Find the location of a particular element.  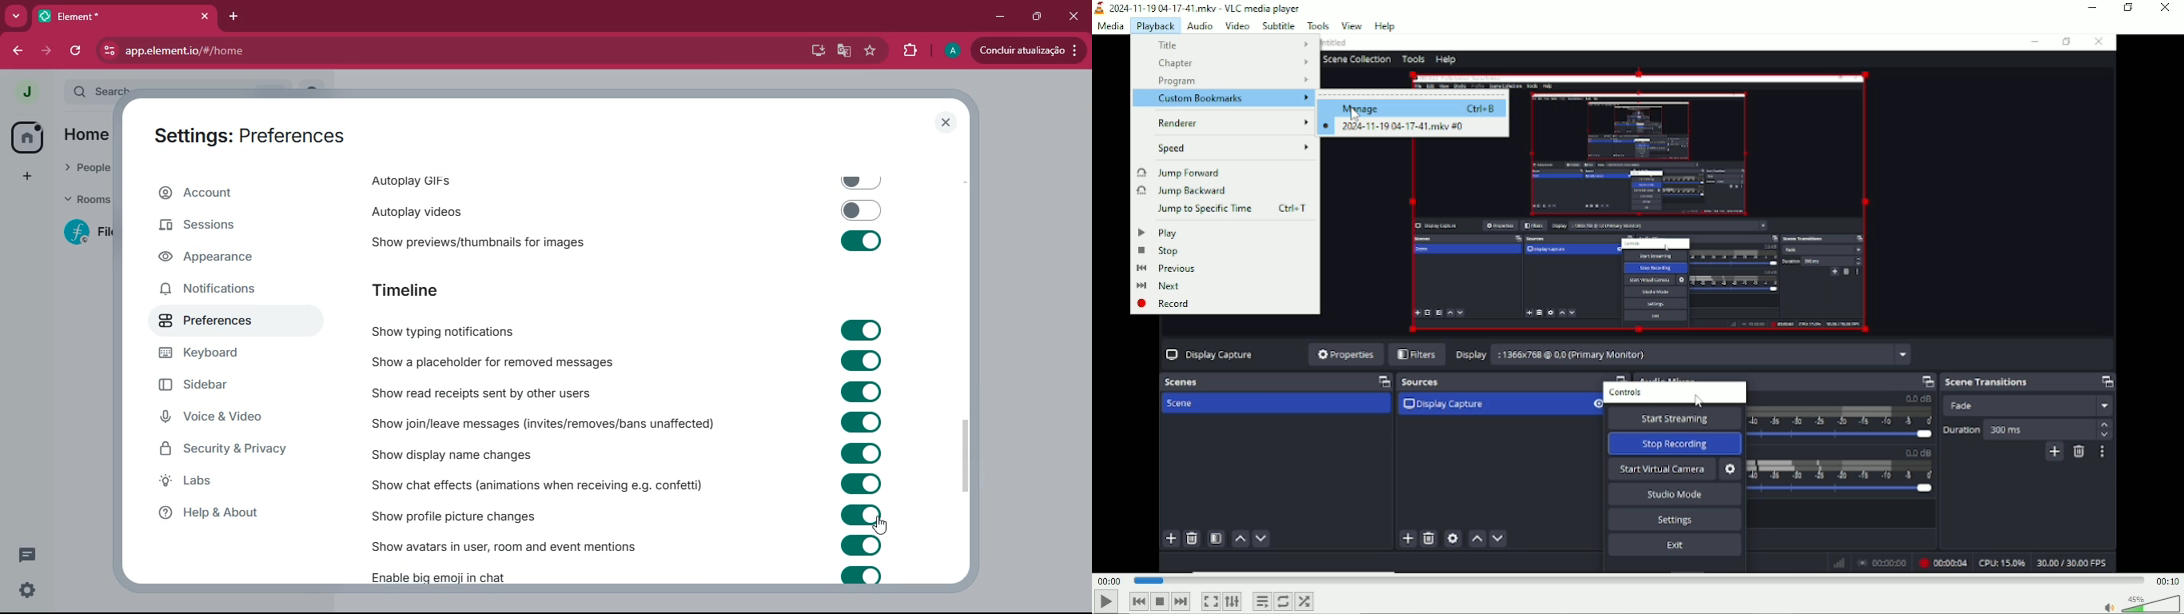

Play duration is located at coordinates (1637, 579).